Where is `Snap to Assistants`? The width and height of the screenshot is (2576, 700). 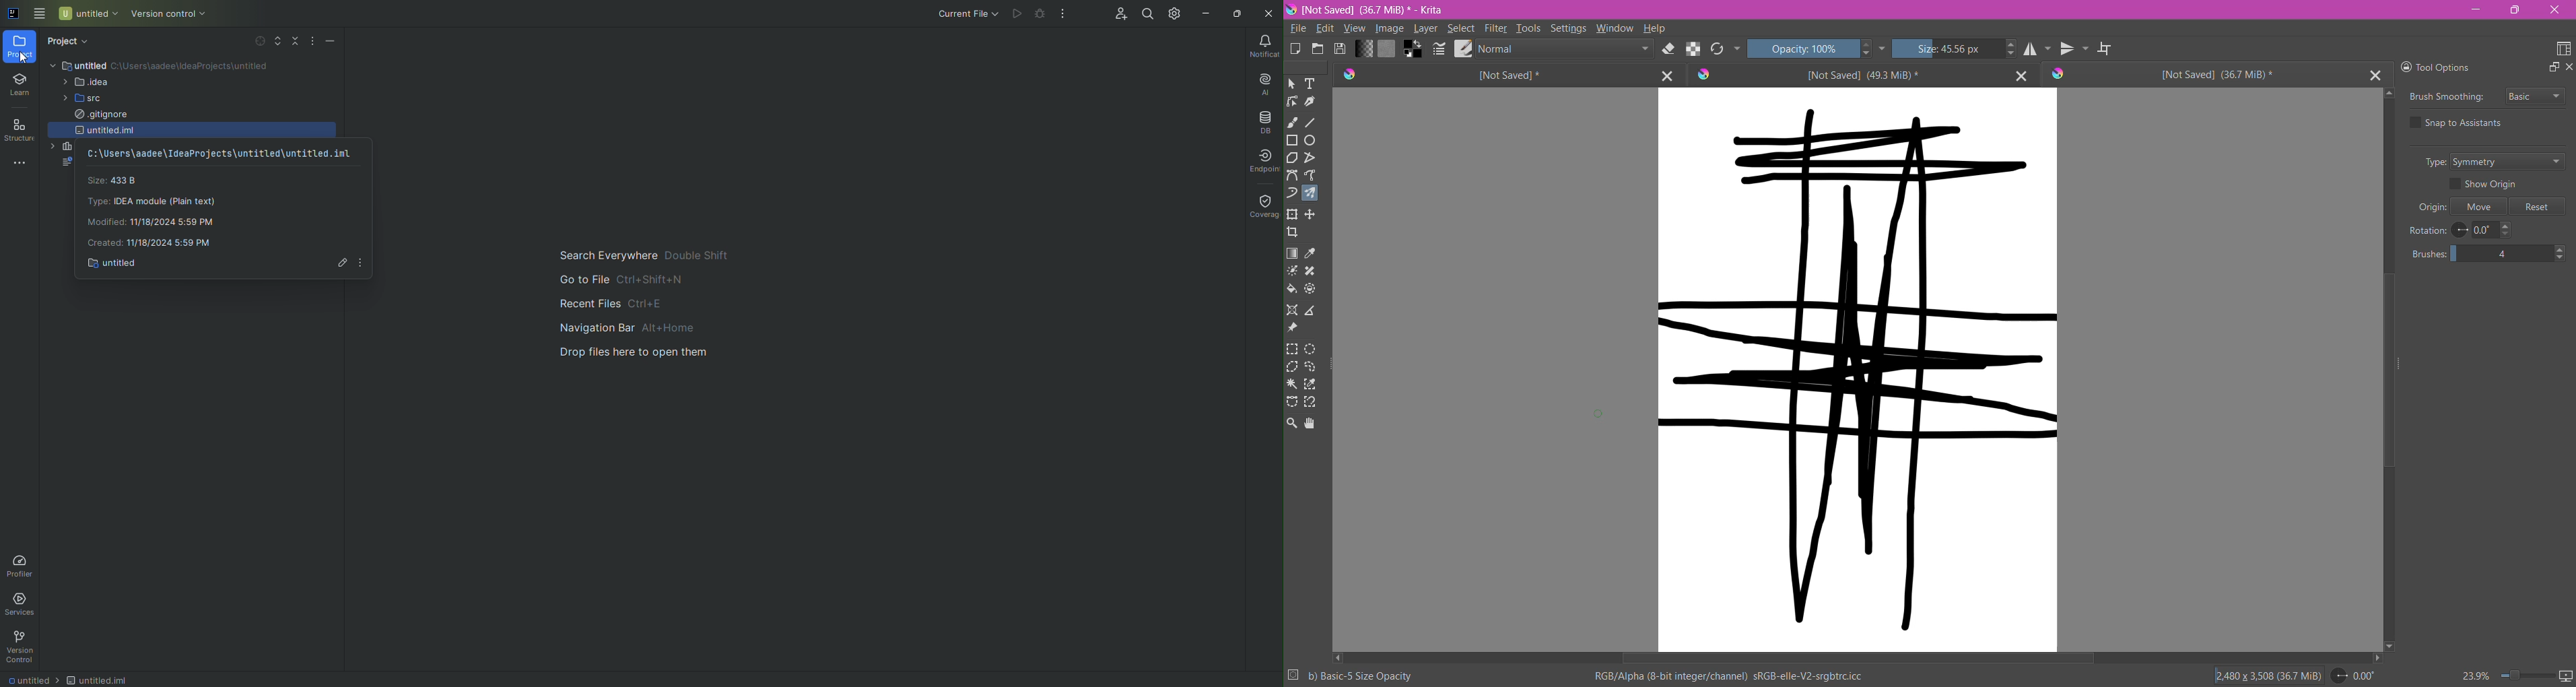
Snap to Assistants is located at coordinates (2469, 123).